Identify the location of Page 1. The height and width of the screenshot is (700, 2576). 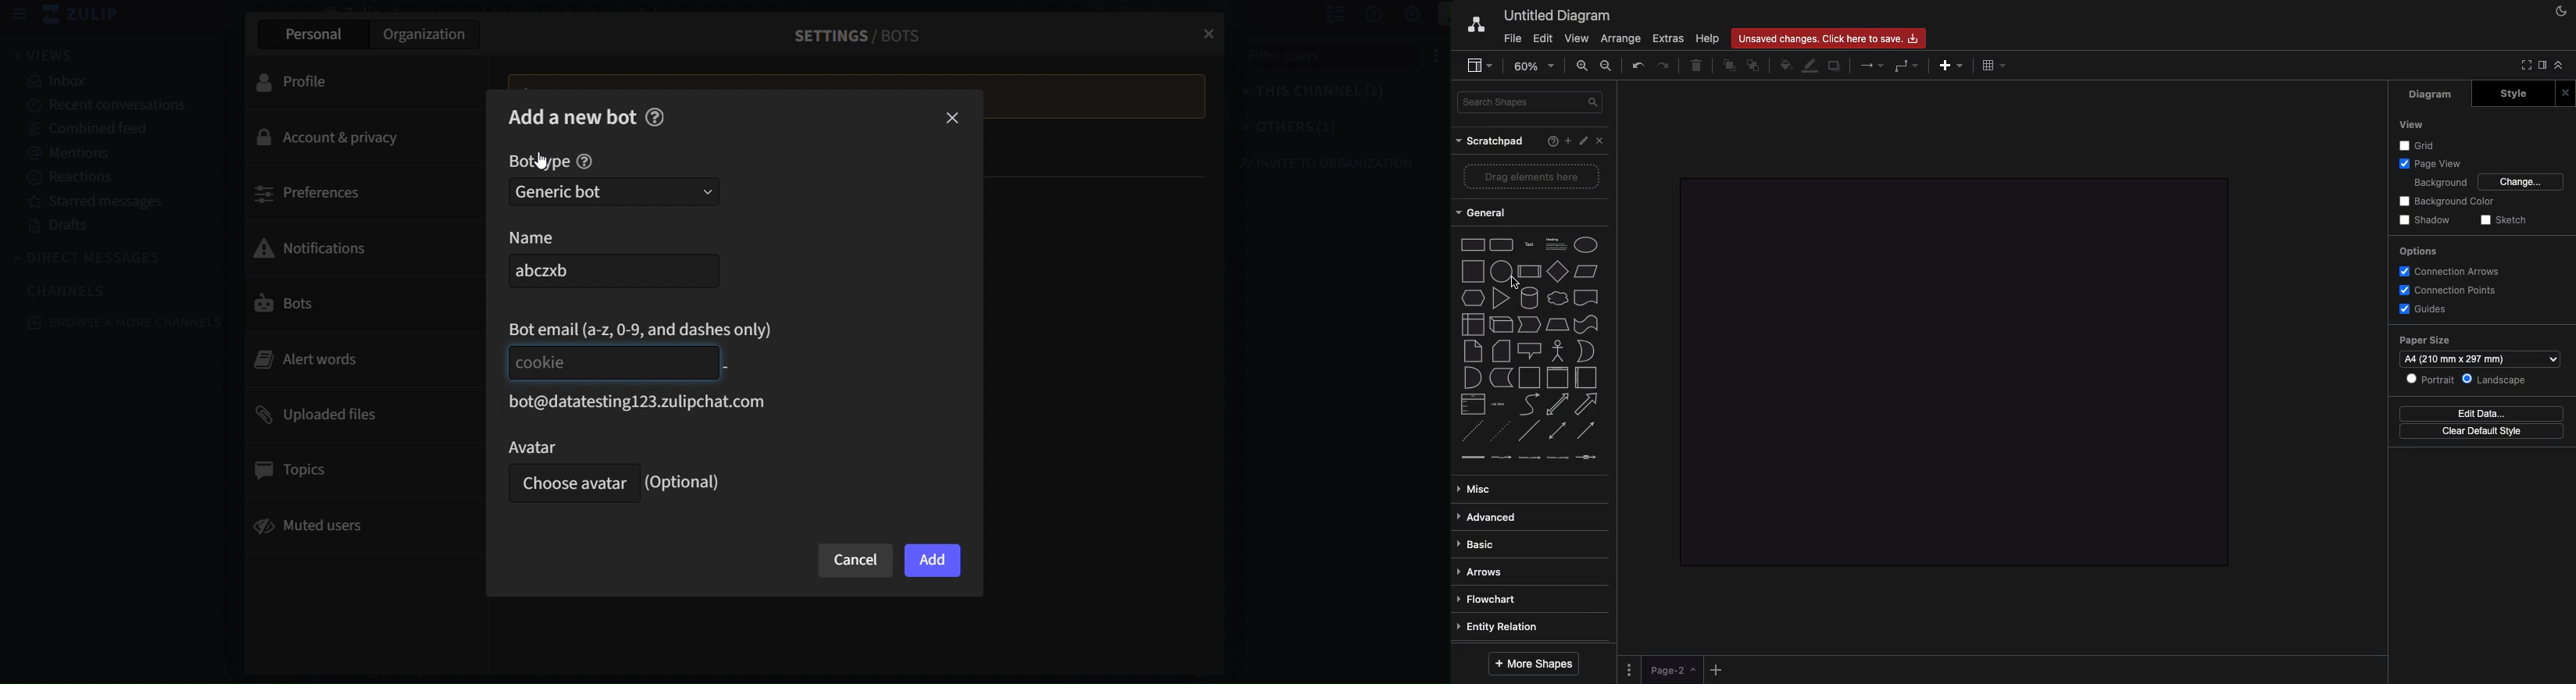
(1674, 672).